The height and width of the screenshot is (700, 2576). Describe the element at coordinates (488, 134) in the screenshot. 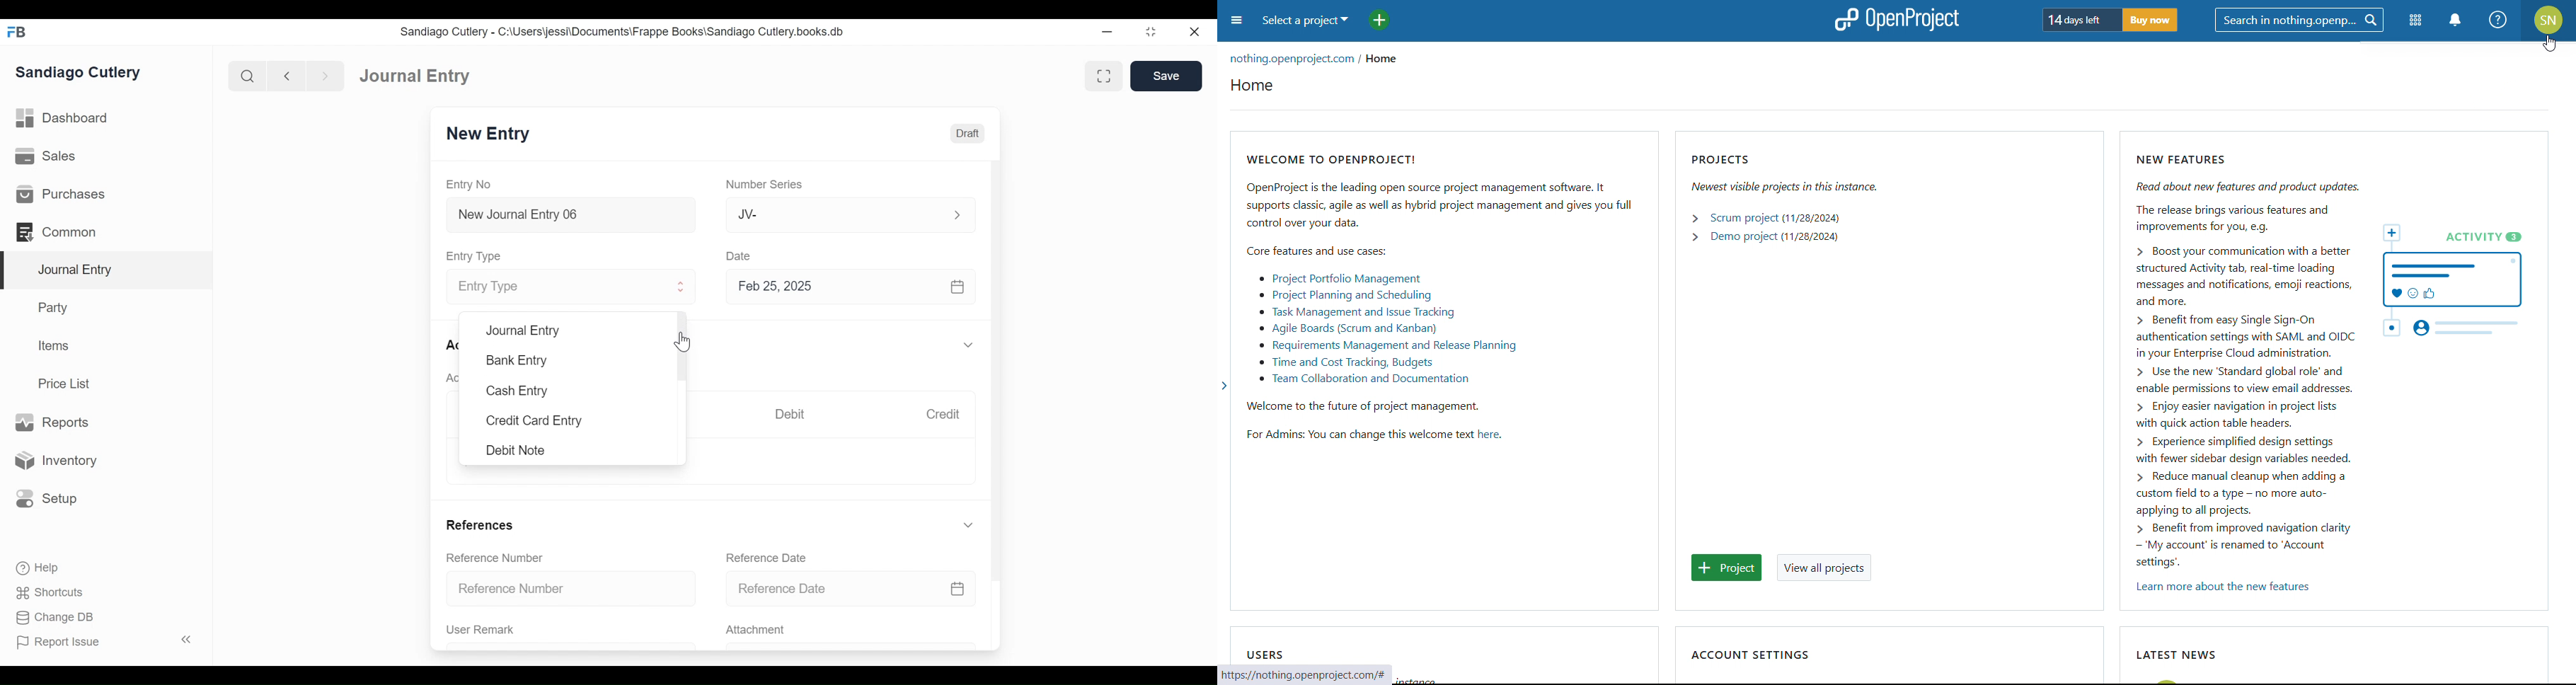

I see `New Entry` at that location.